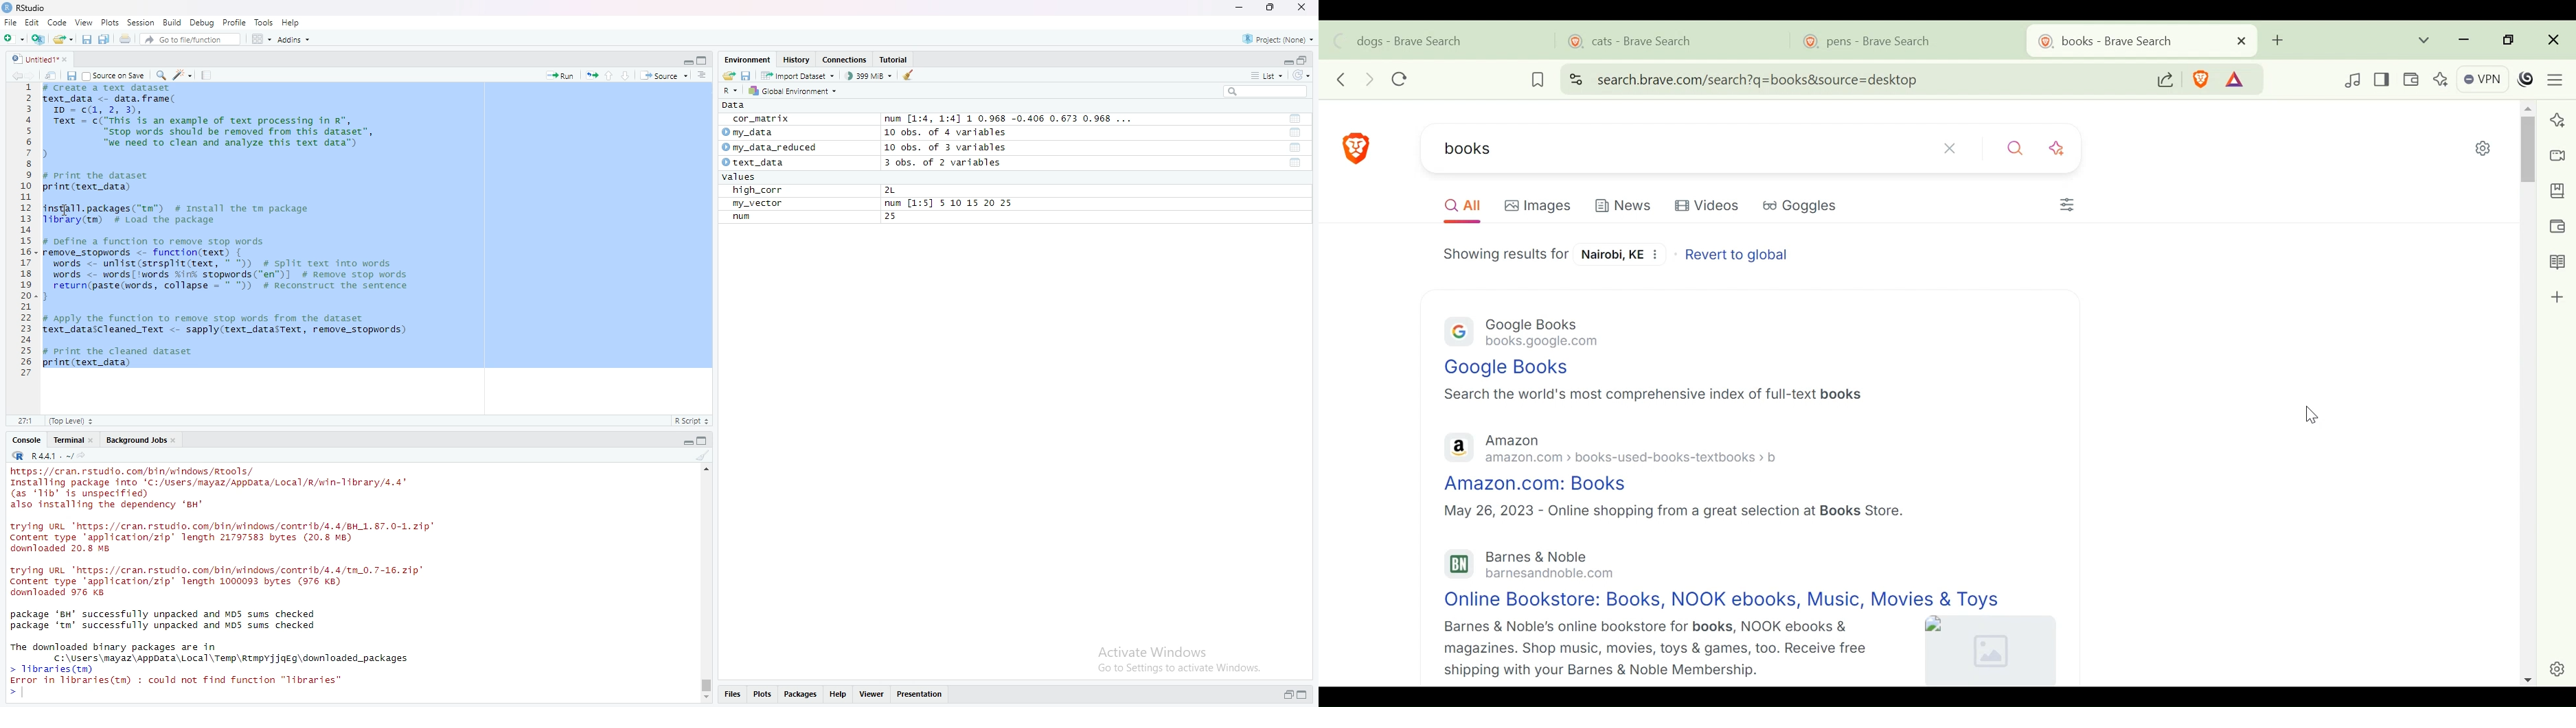 This screenshot has height=728, width=2576. Describe the element at coordinates (160, 74) in the screenshot. I see `find/replace` at that location.